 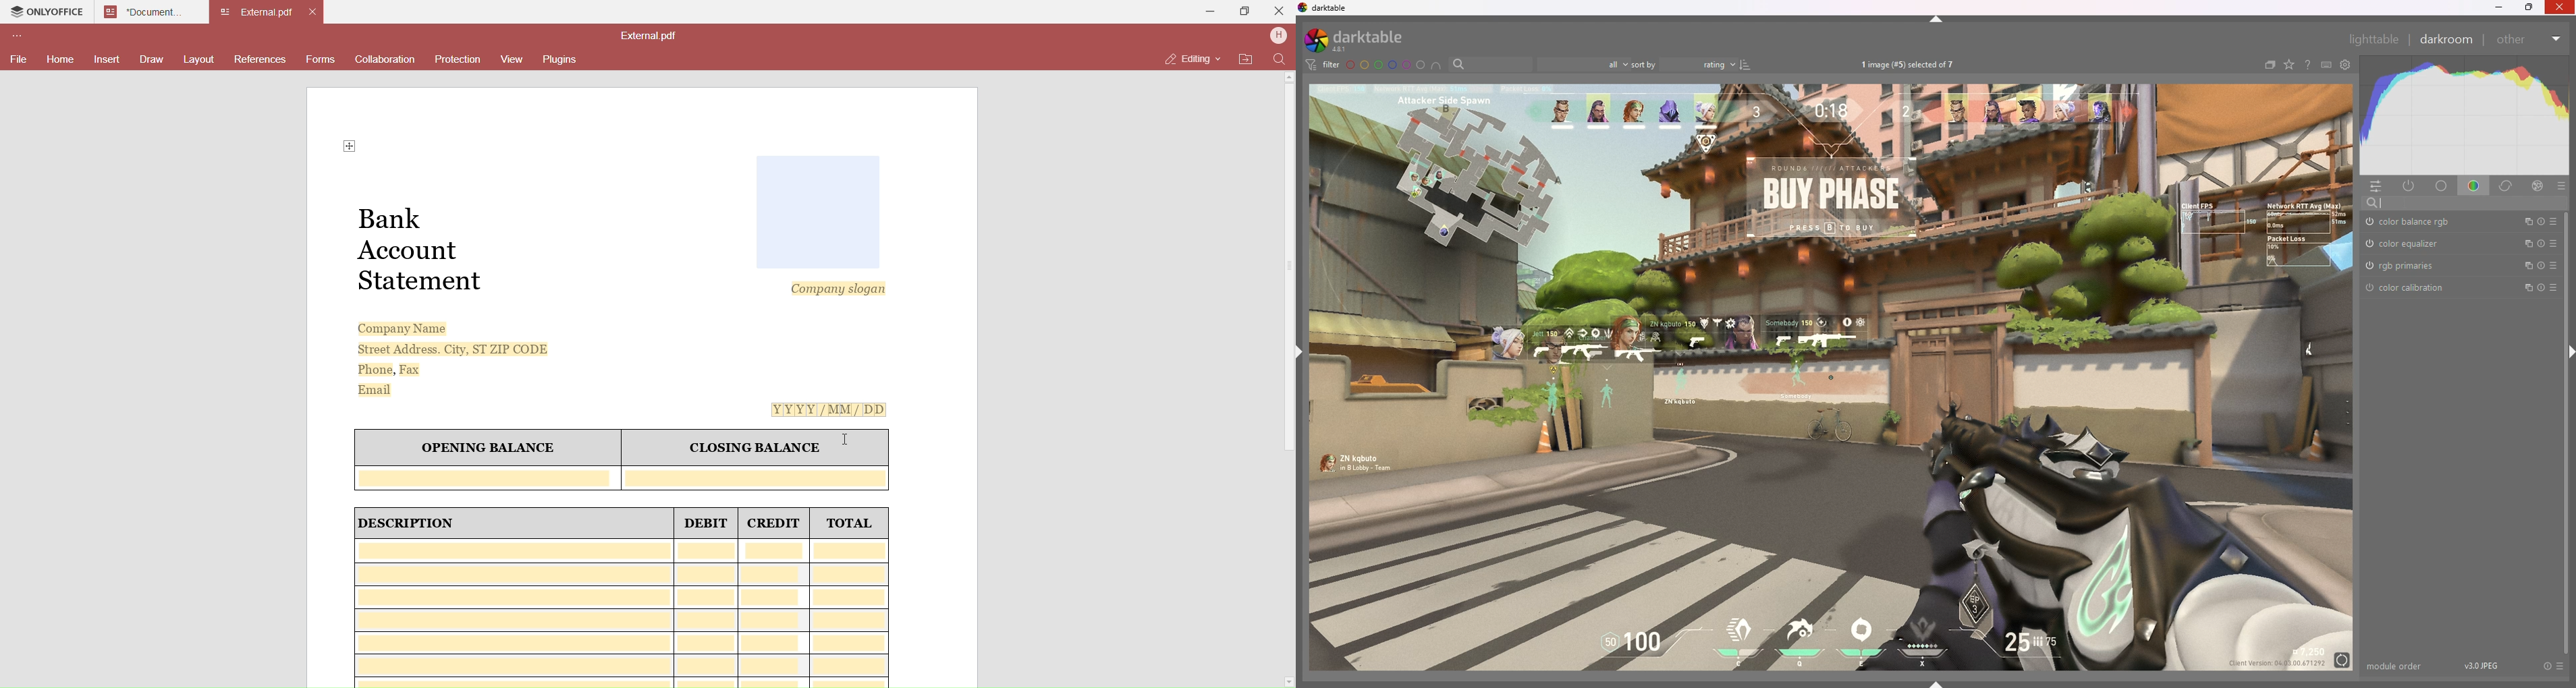 I want to click on total cell, so click(x=852, y=612).